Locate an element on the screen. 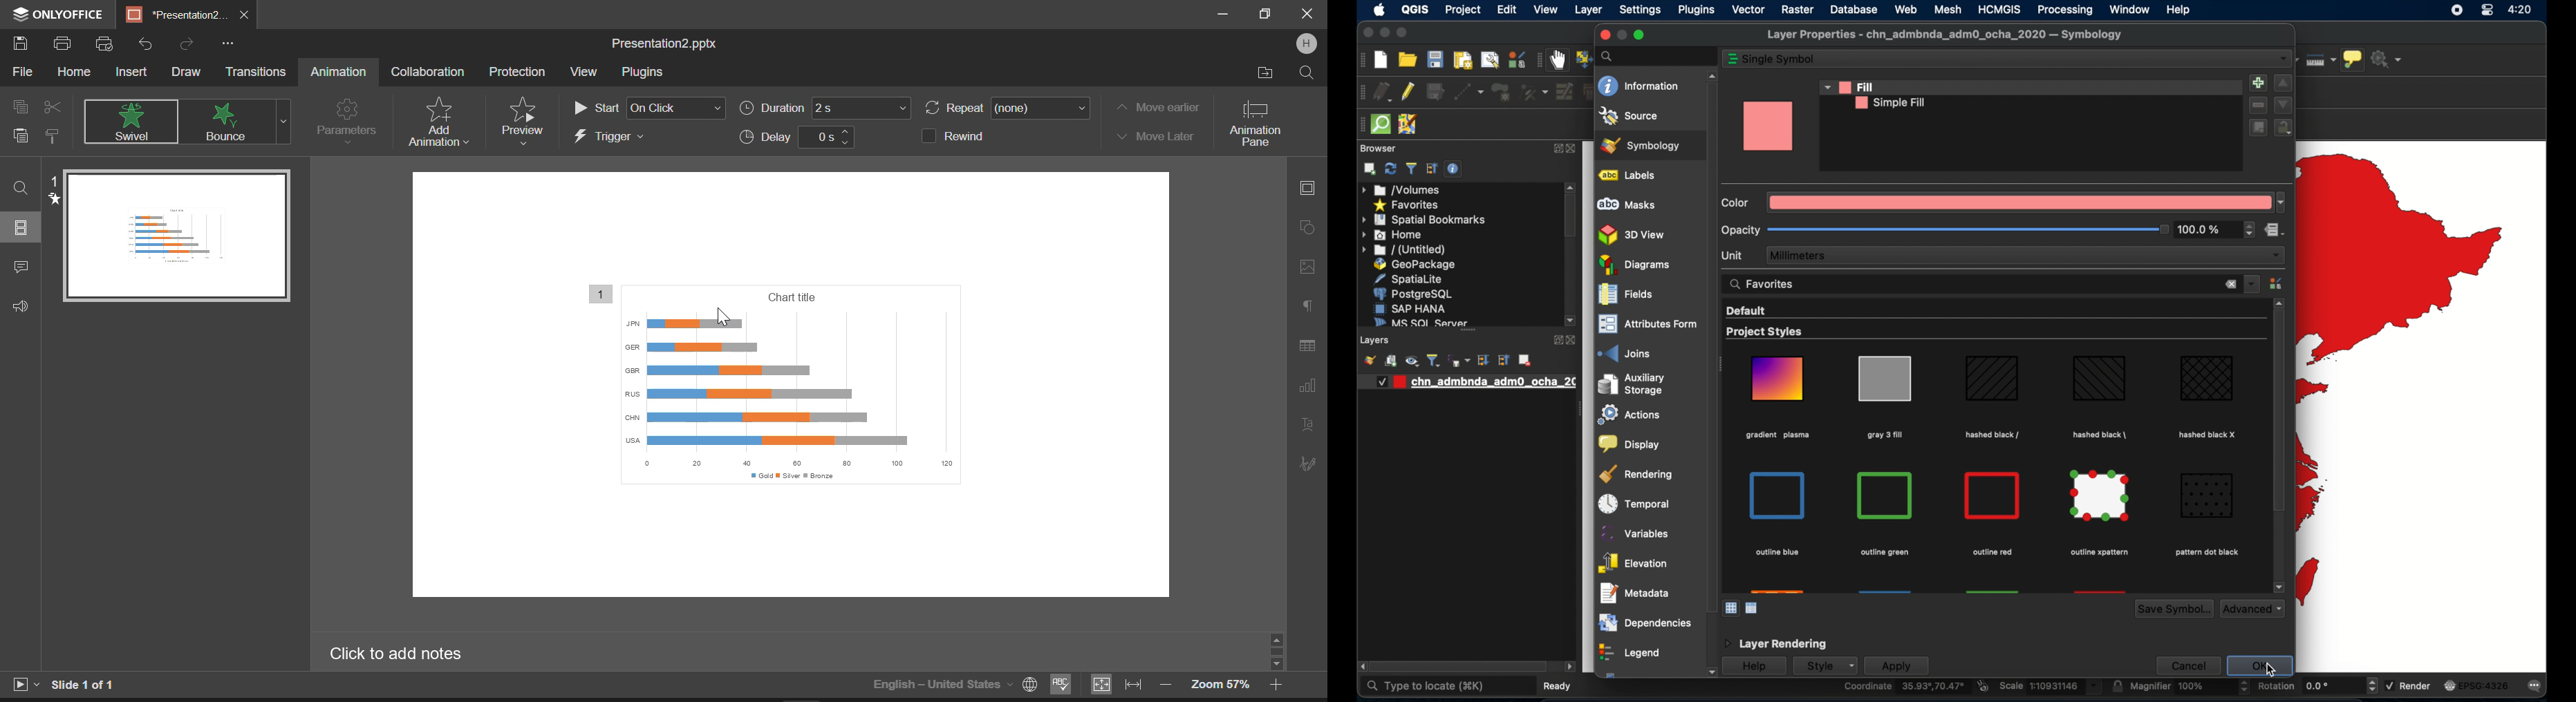 This screenshot has width=2576, height=728. project toolbar is located at coordinates (1361, 60).